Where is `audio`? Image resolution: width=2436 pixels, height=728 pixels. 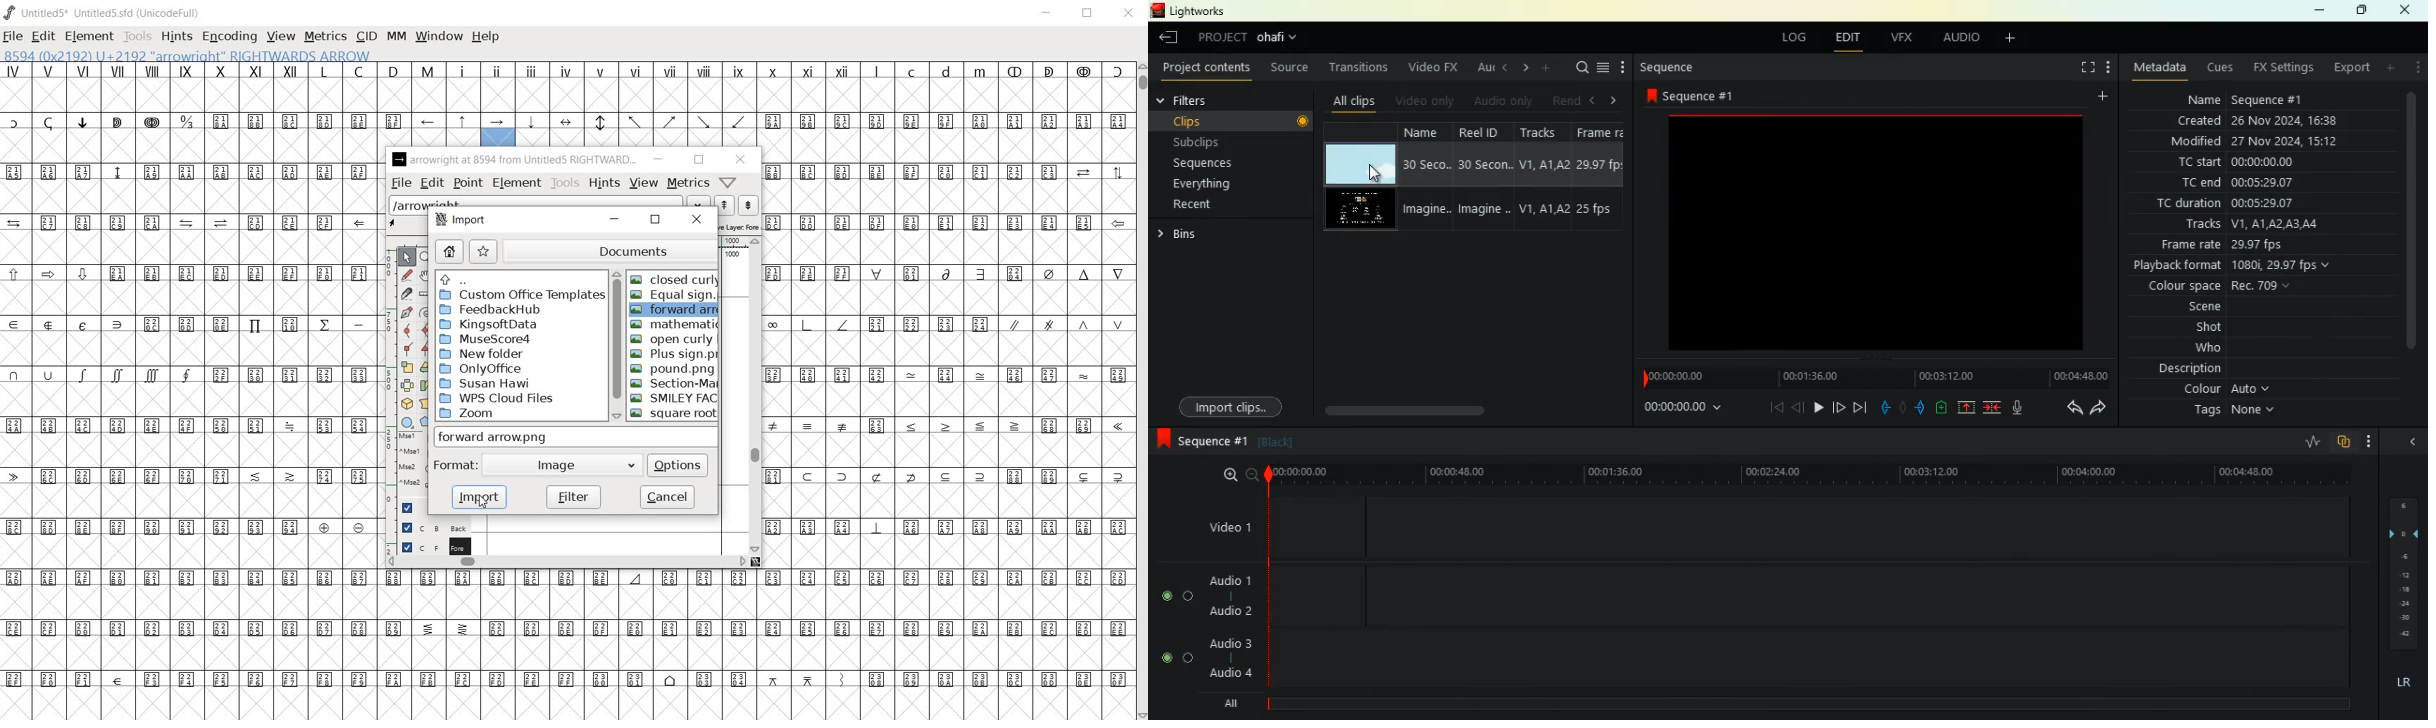
audio is located at coordinates (1955, 39).